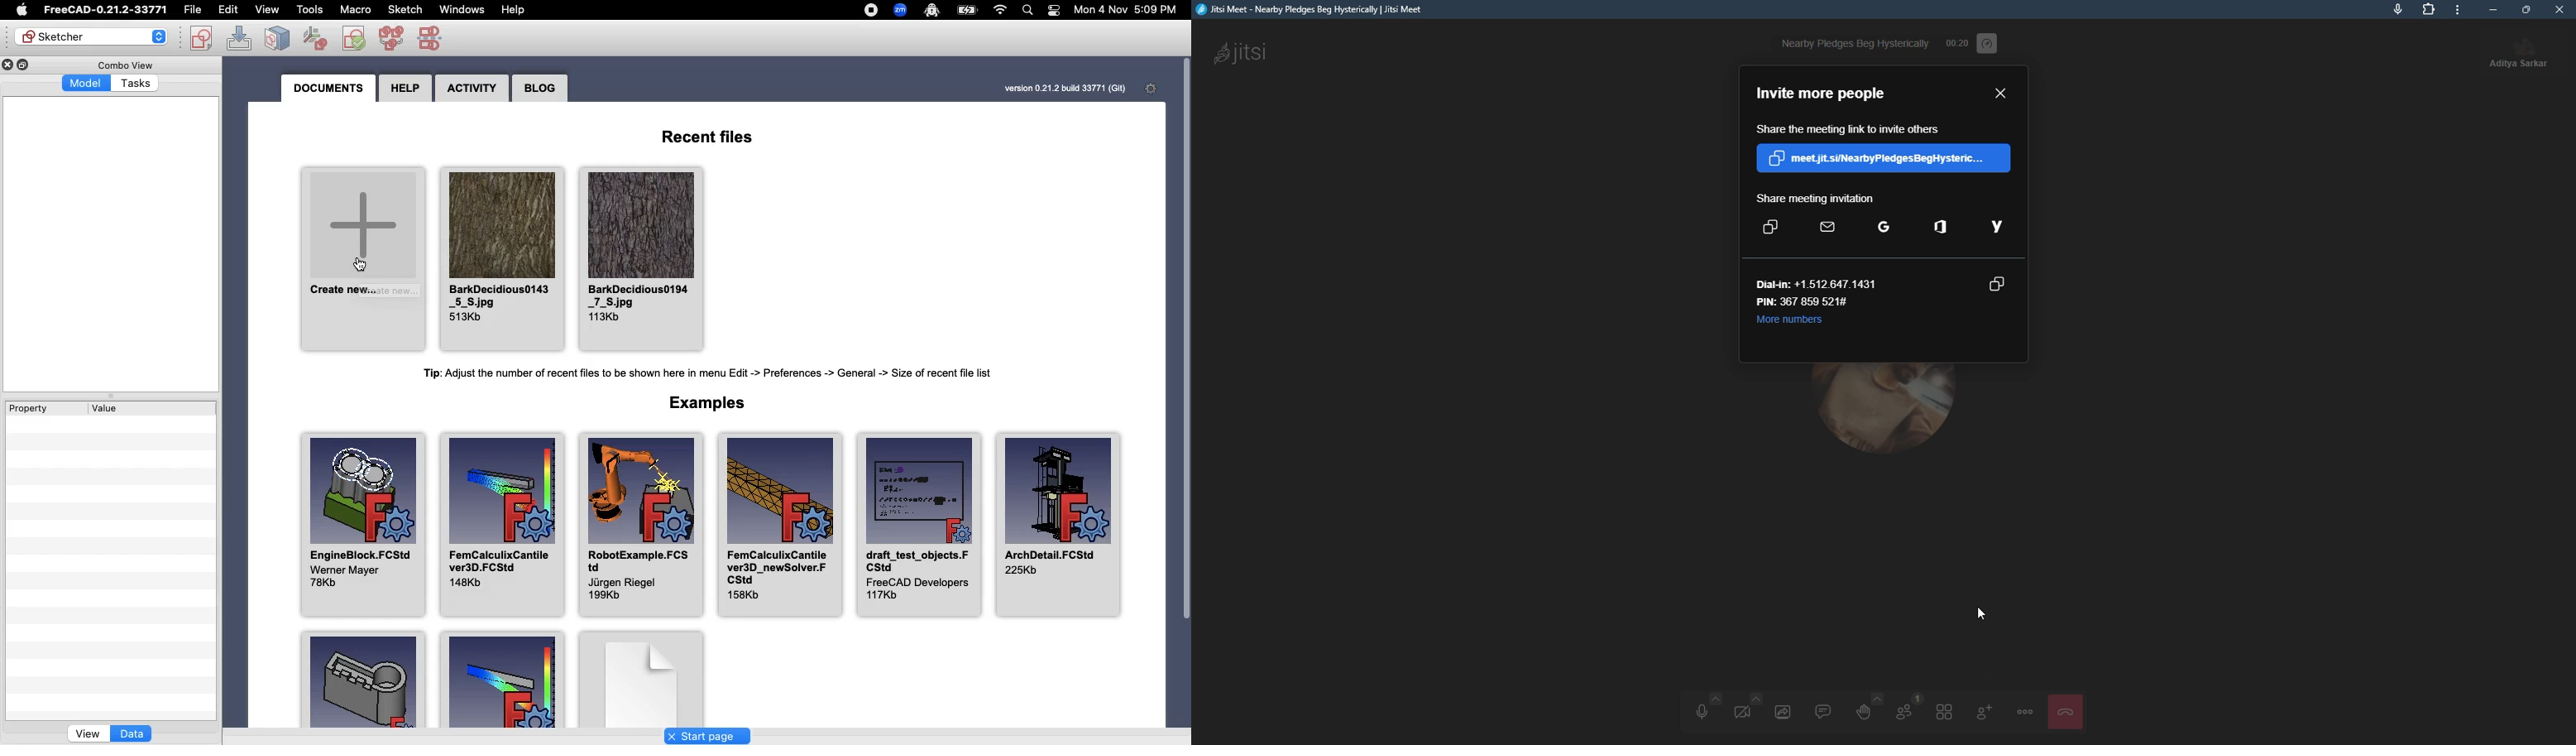 The image size is (2576, 756). What do you see at coordinates (868, 9) in the screenshot?
I see `Record` at bounding box center [868, 9].